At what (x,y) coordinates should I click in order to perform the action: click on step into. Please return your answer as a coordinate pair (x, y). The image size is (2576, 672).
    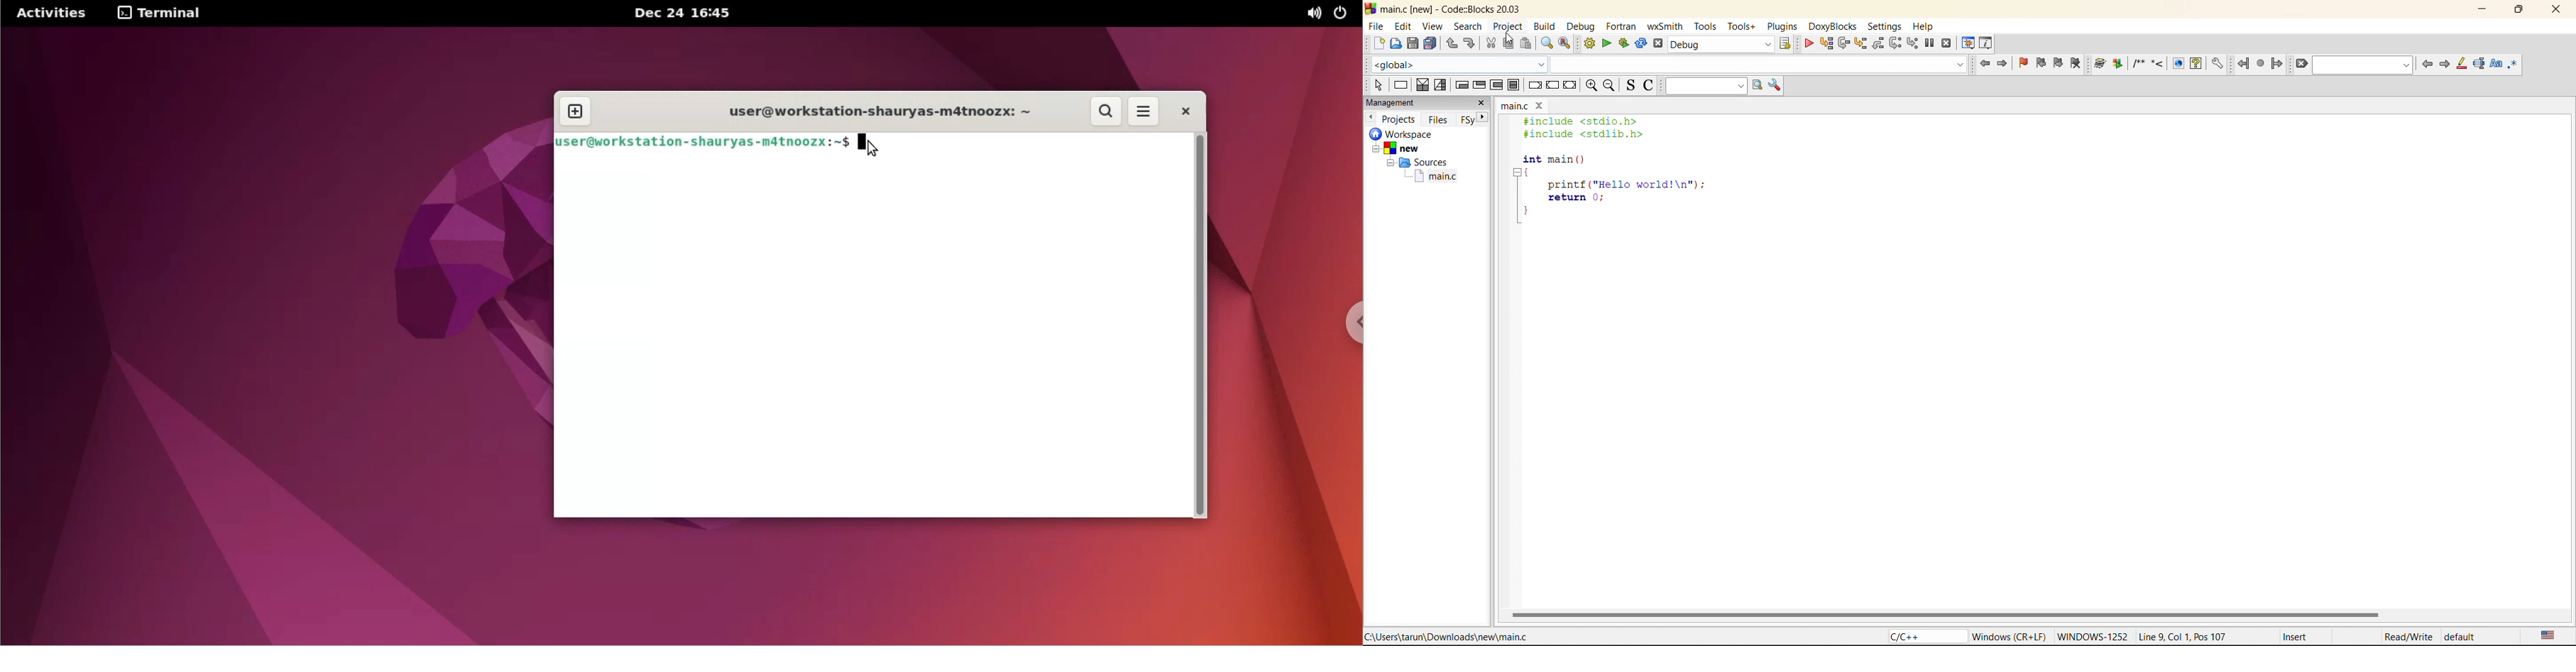
    Looking at the image, I should click on (1860, 45).